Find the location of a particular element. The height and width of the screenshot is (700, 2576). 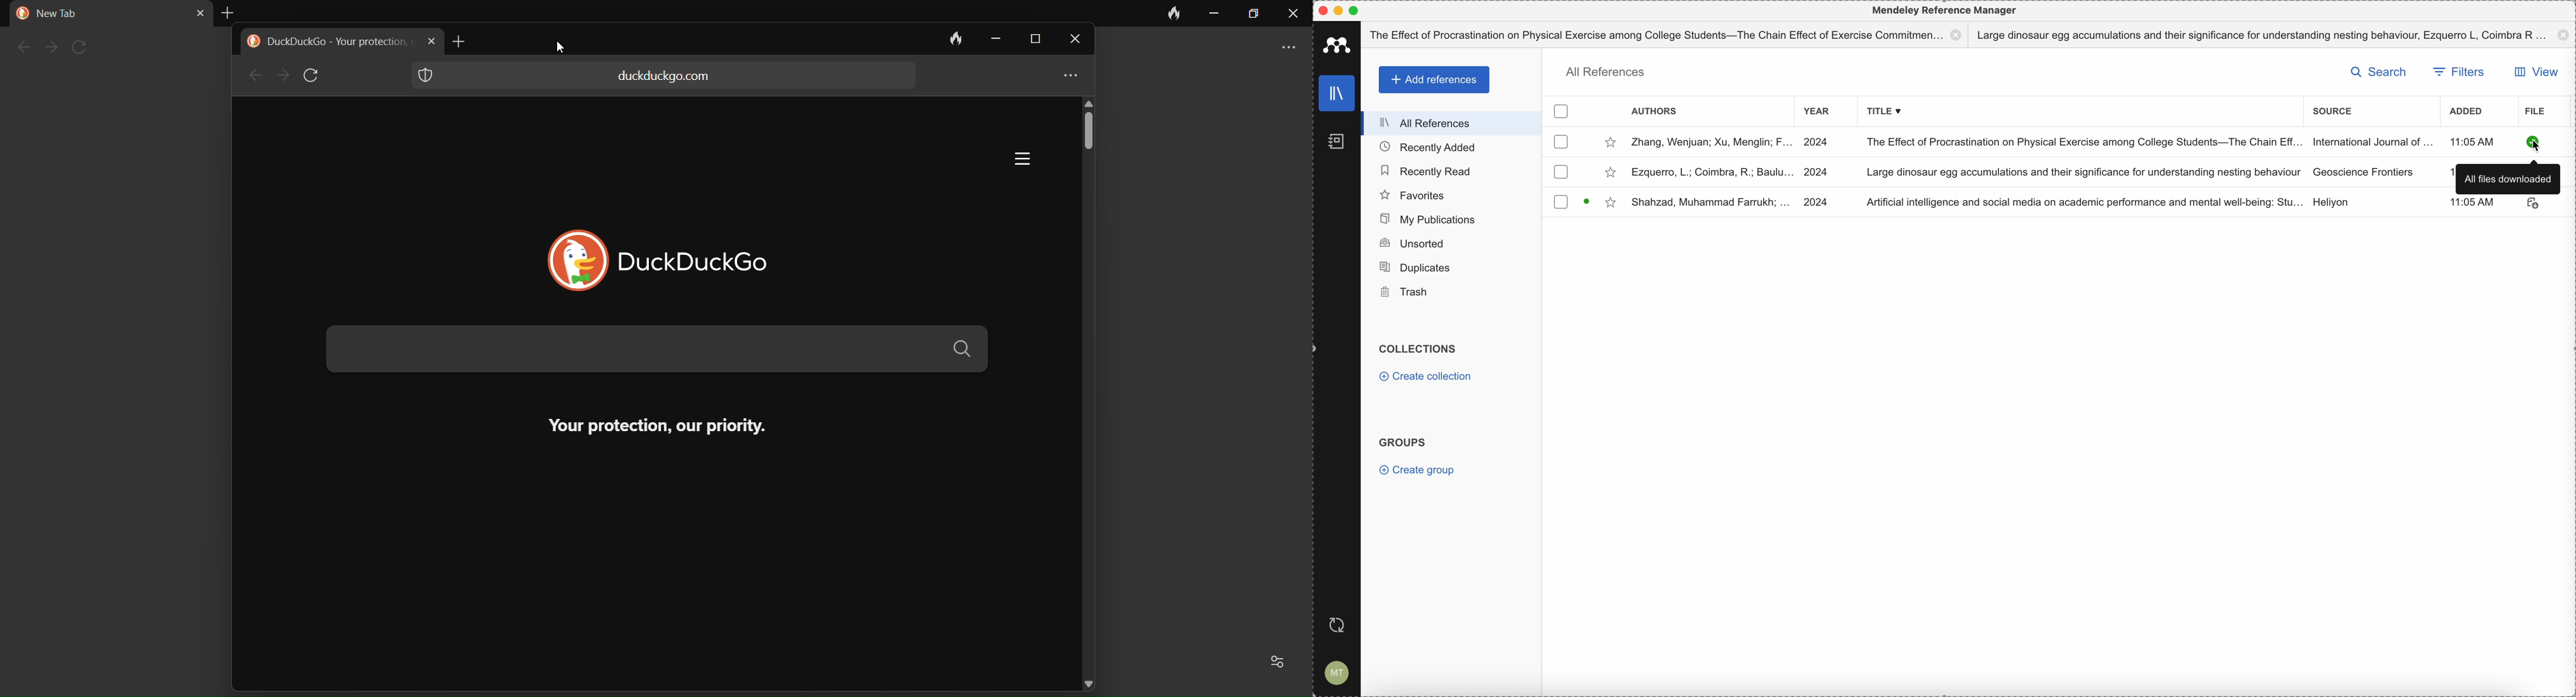

11:05 AM is located at coordinates (2477, 201).